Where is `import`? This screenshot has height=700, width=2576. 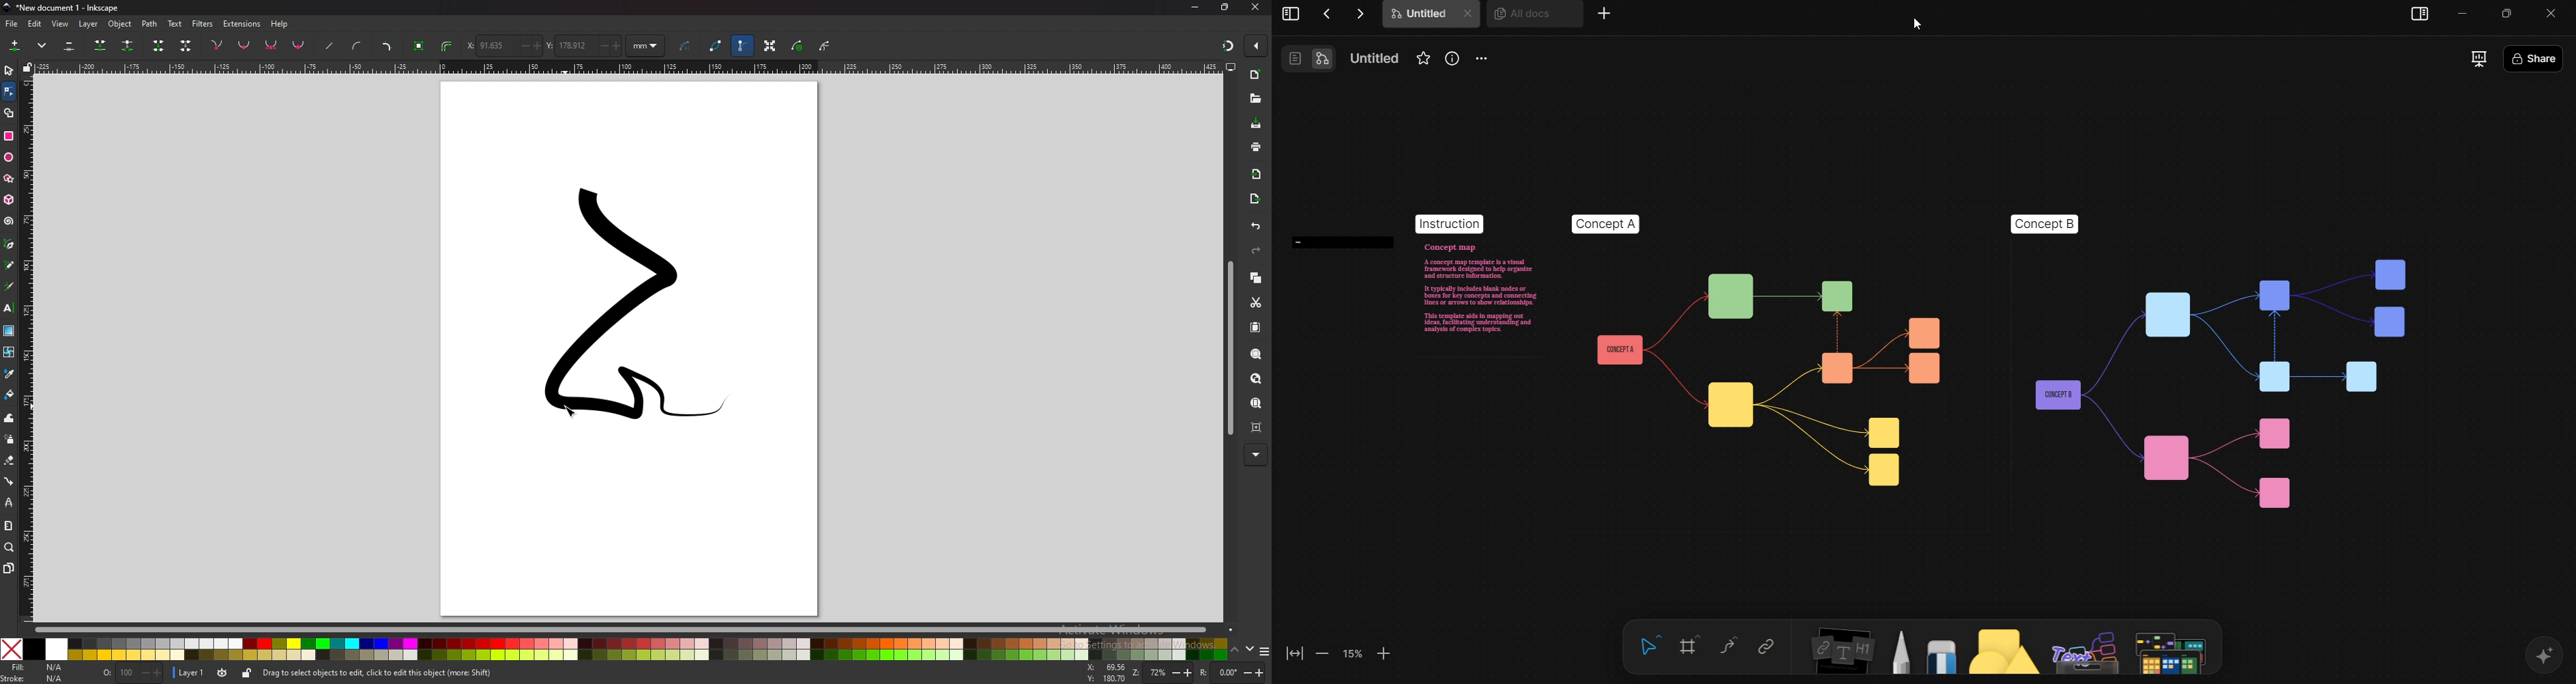 import is located at coordinates (1257, 174).